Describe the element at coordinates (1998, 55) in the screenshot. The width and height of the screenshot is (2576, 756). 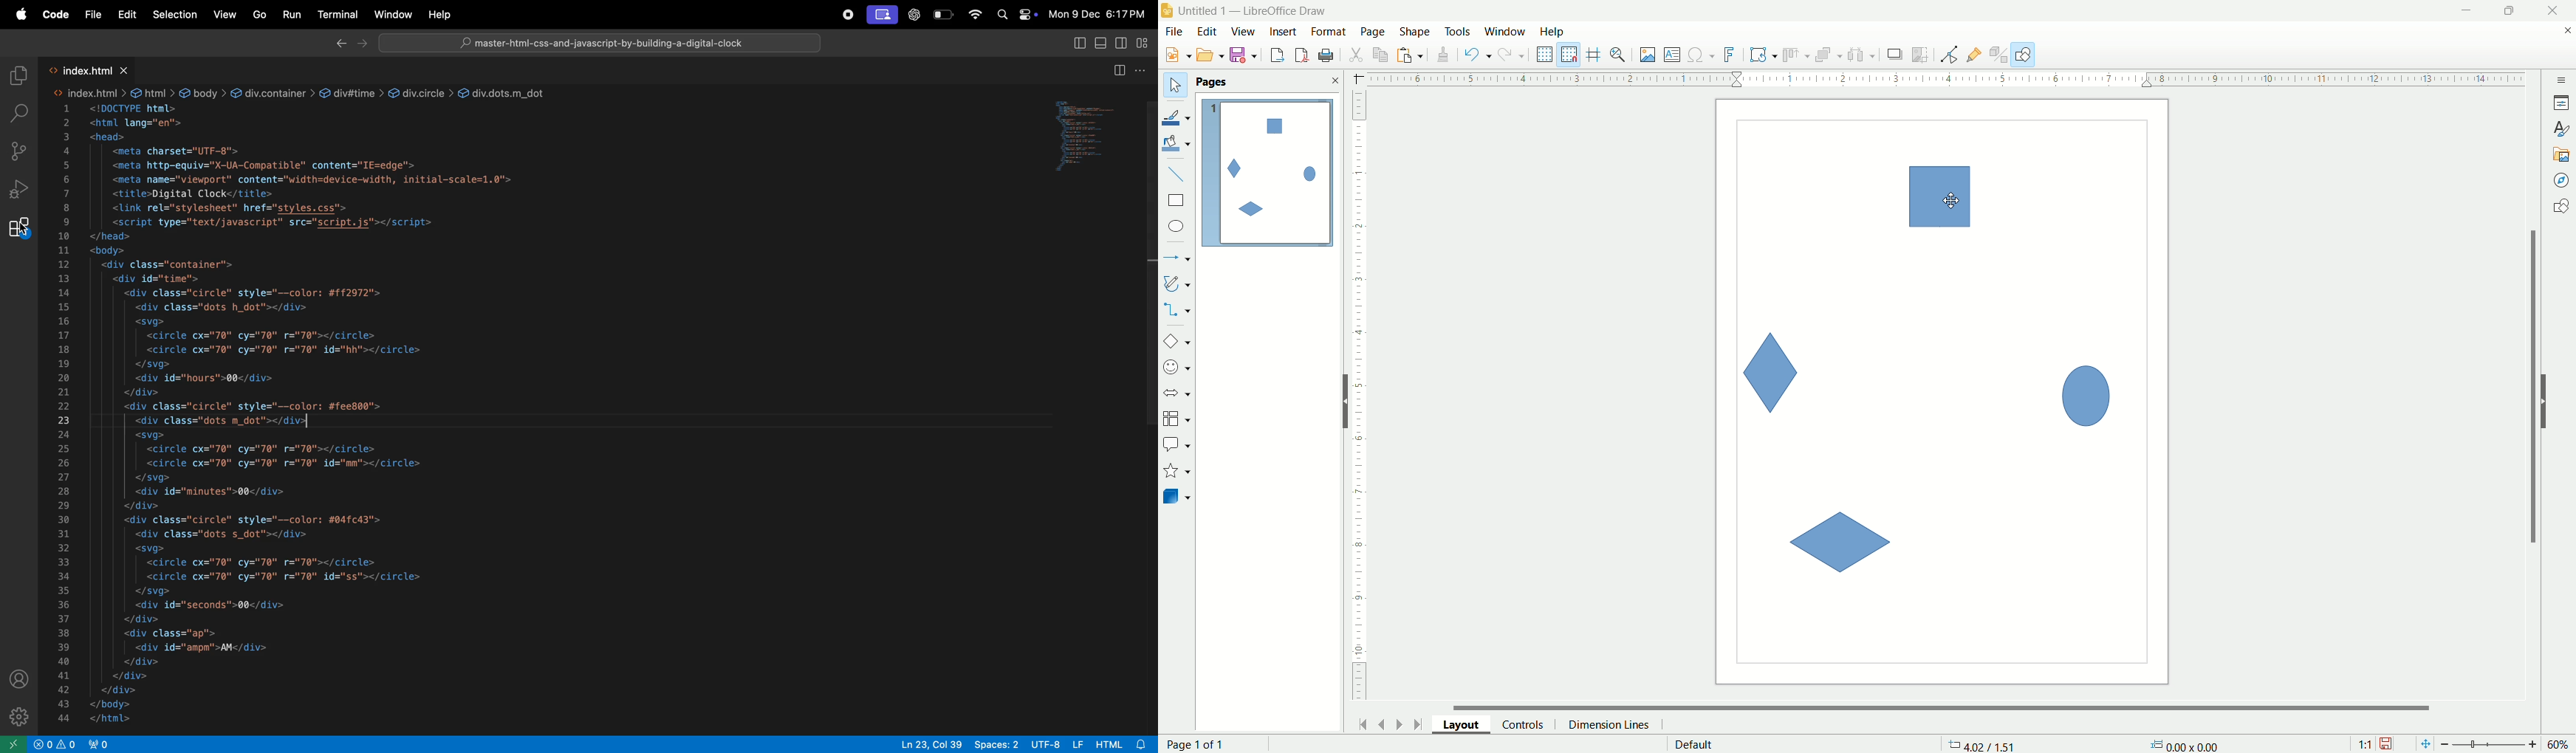
I see `toggle extrusion` at that location.